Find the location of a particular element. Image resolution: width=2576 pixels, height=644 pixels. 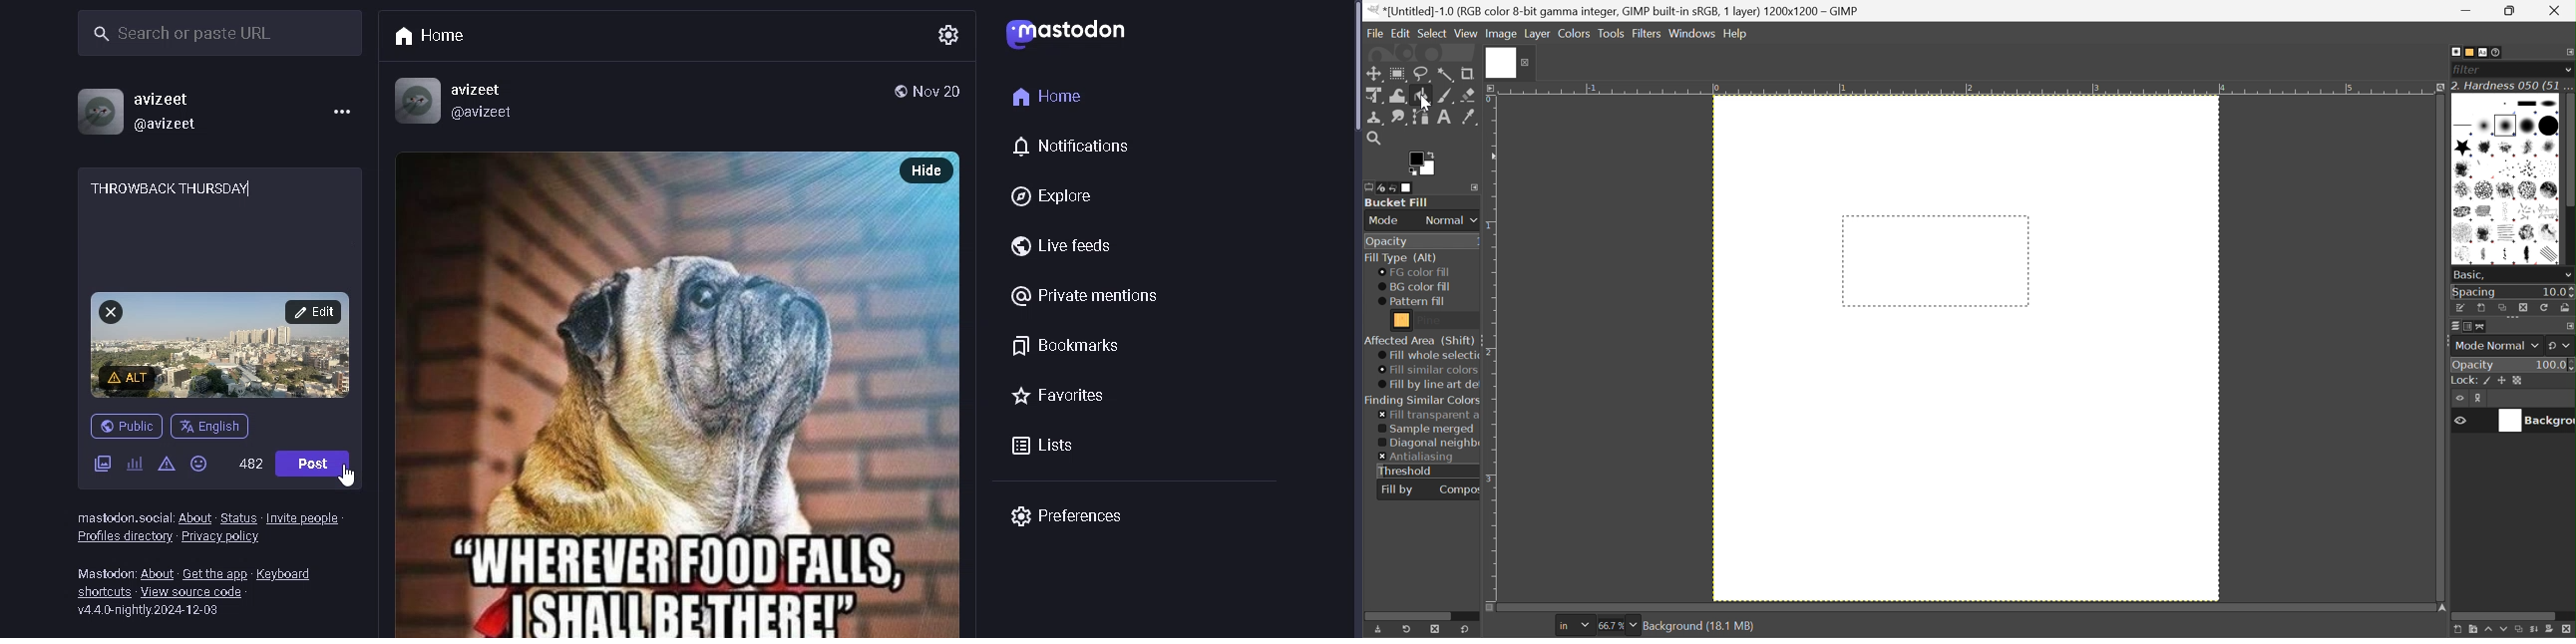

live feeds is located at coordinates (1063, 244).